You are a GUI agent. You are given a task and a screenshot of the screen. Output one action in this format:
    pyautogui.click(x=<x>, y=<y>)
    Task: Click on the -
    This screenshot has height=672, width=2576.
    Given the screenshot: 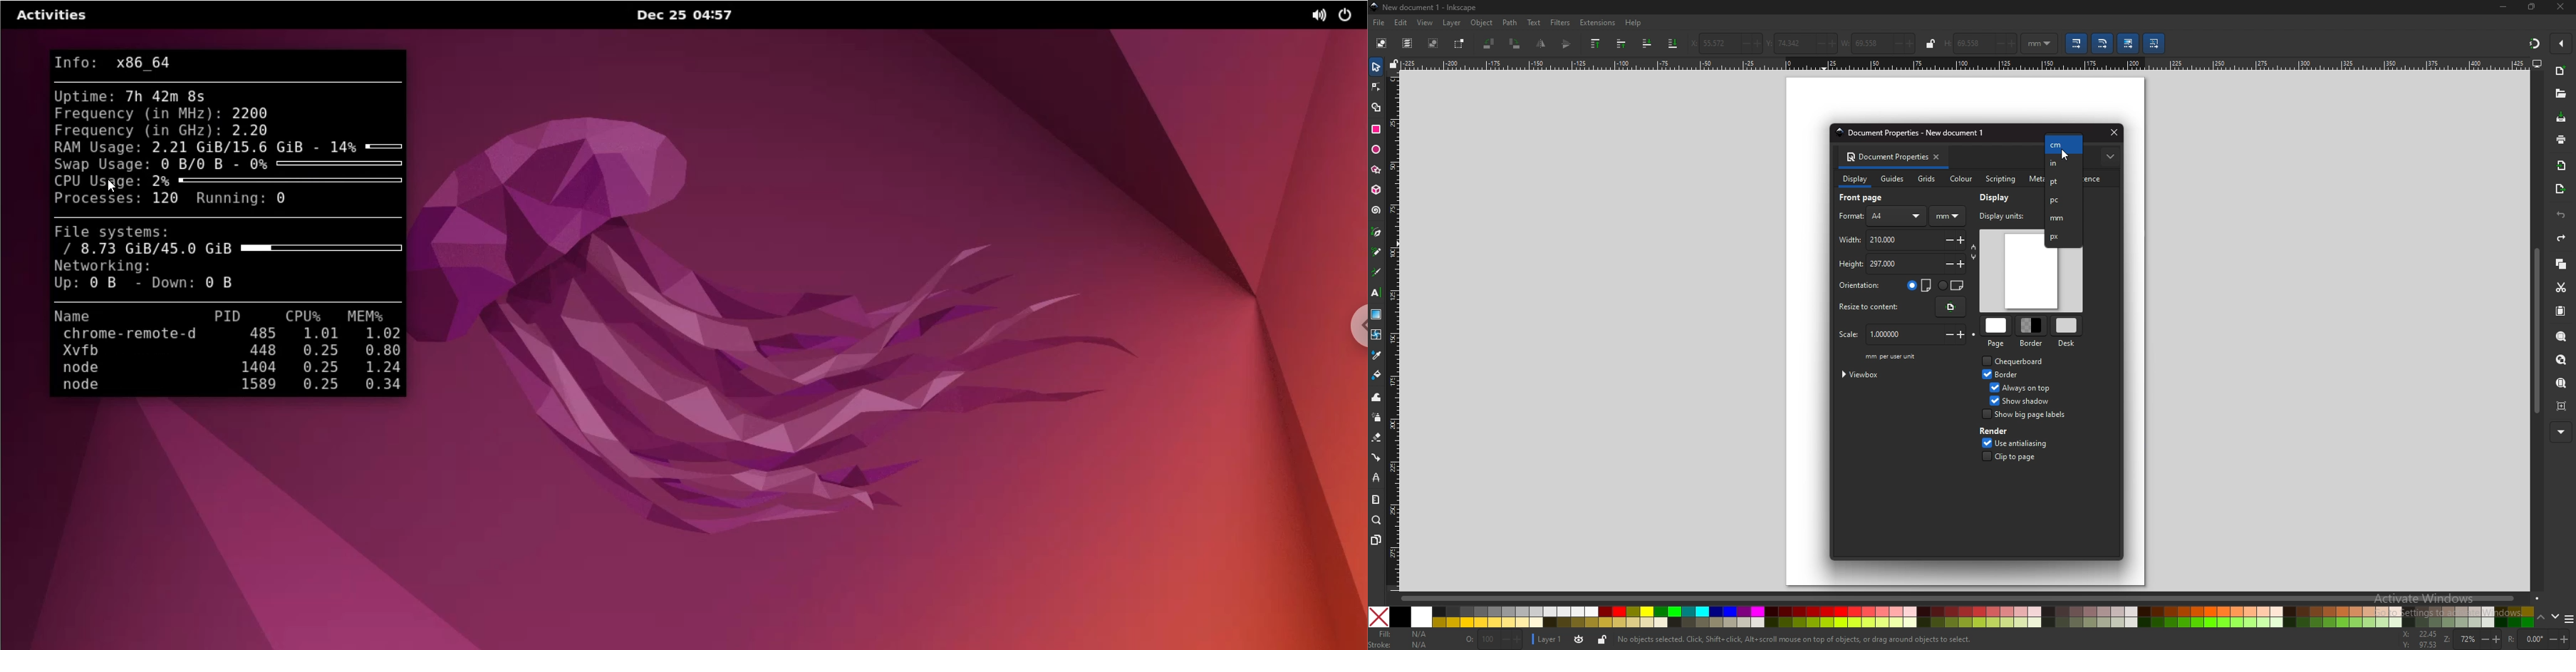 What is the action you would take?
    pyautogui.click(x=1814, y=43)
    